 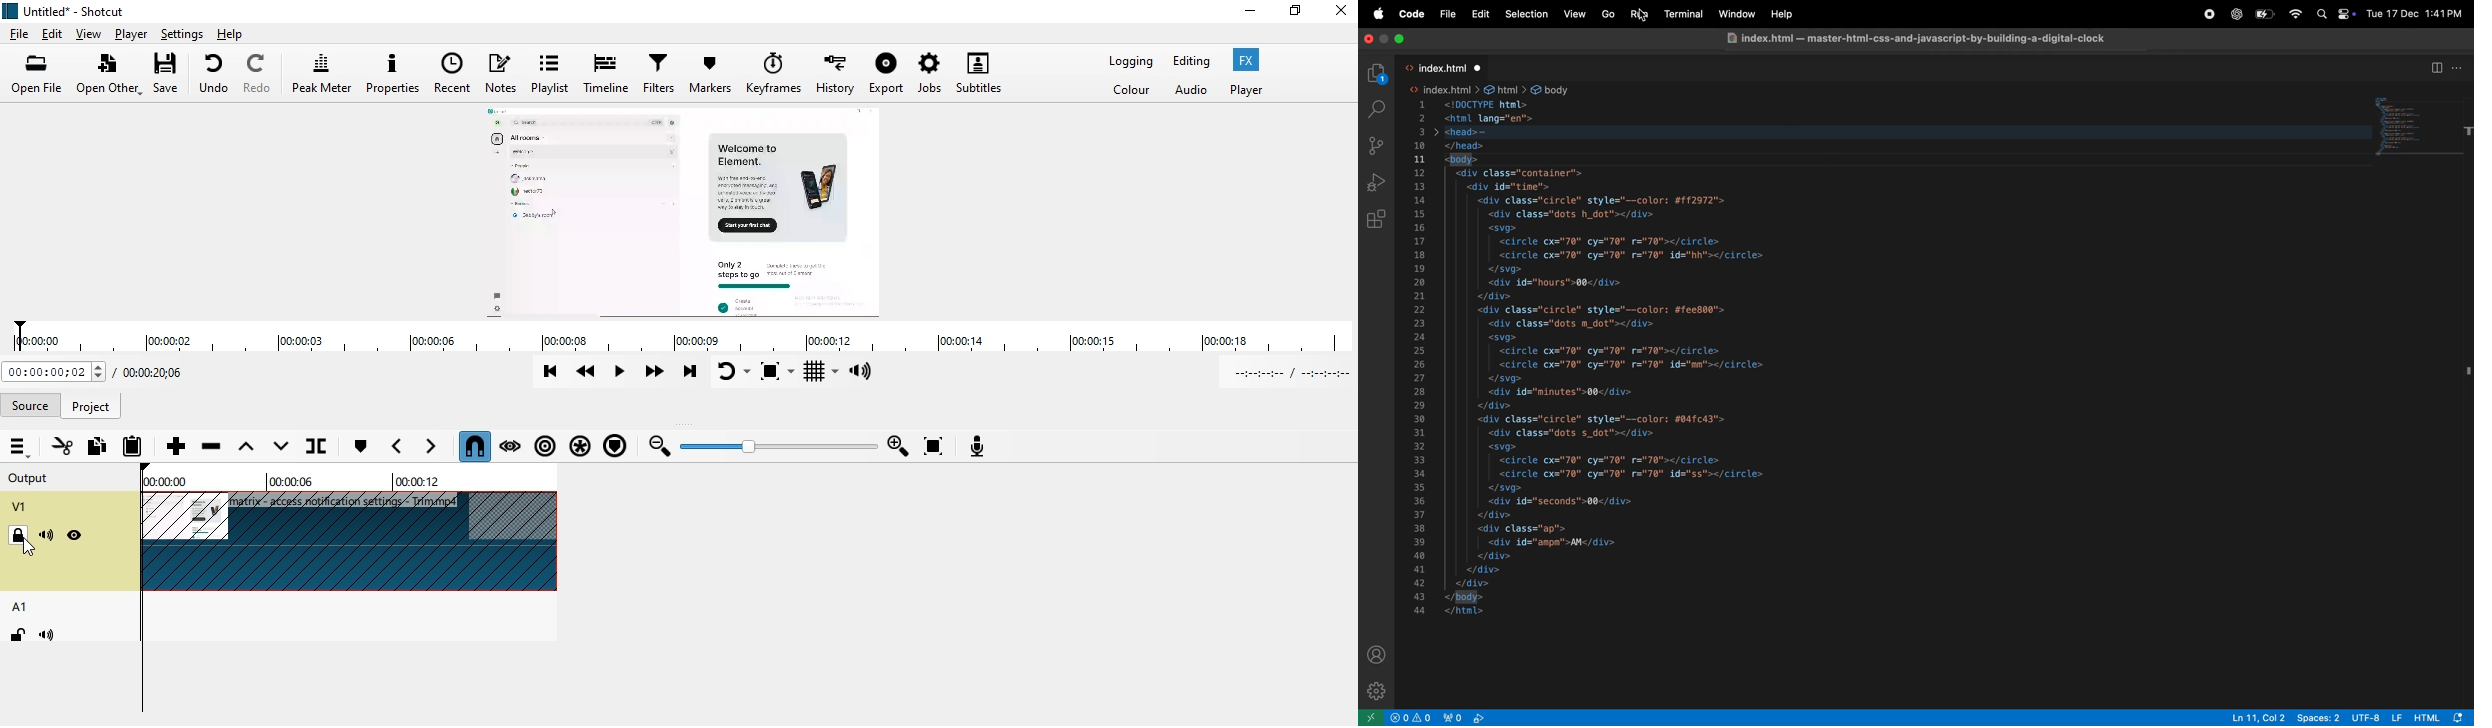 I want to click on a1, so click(x=21, y=605).